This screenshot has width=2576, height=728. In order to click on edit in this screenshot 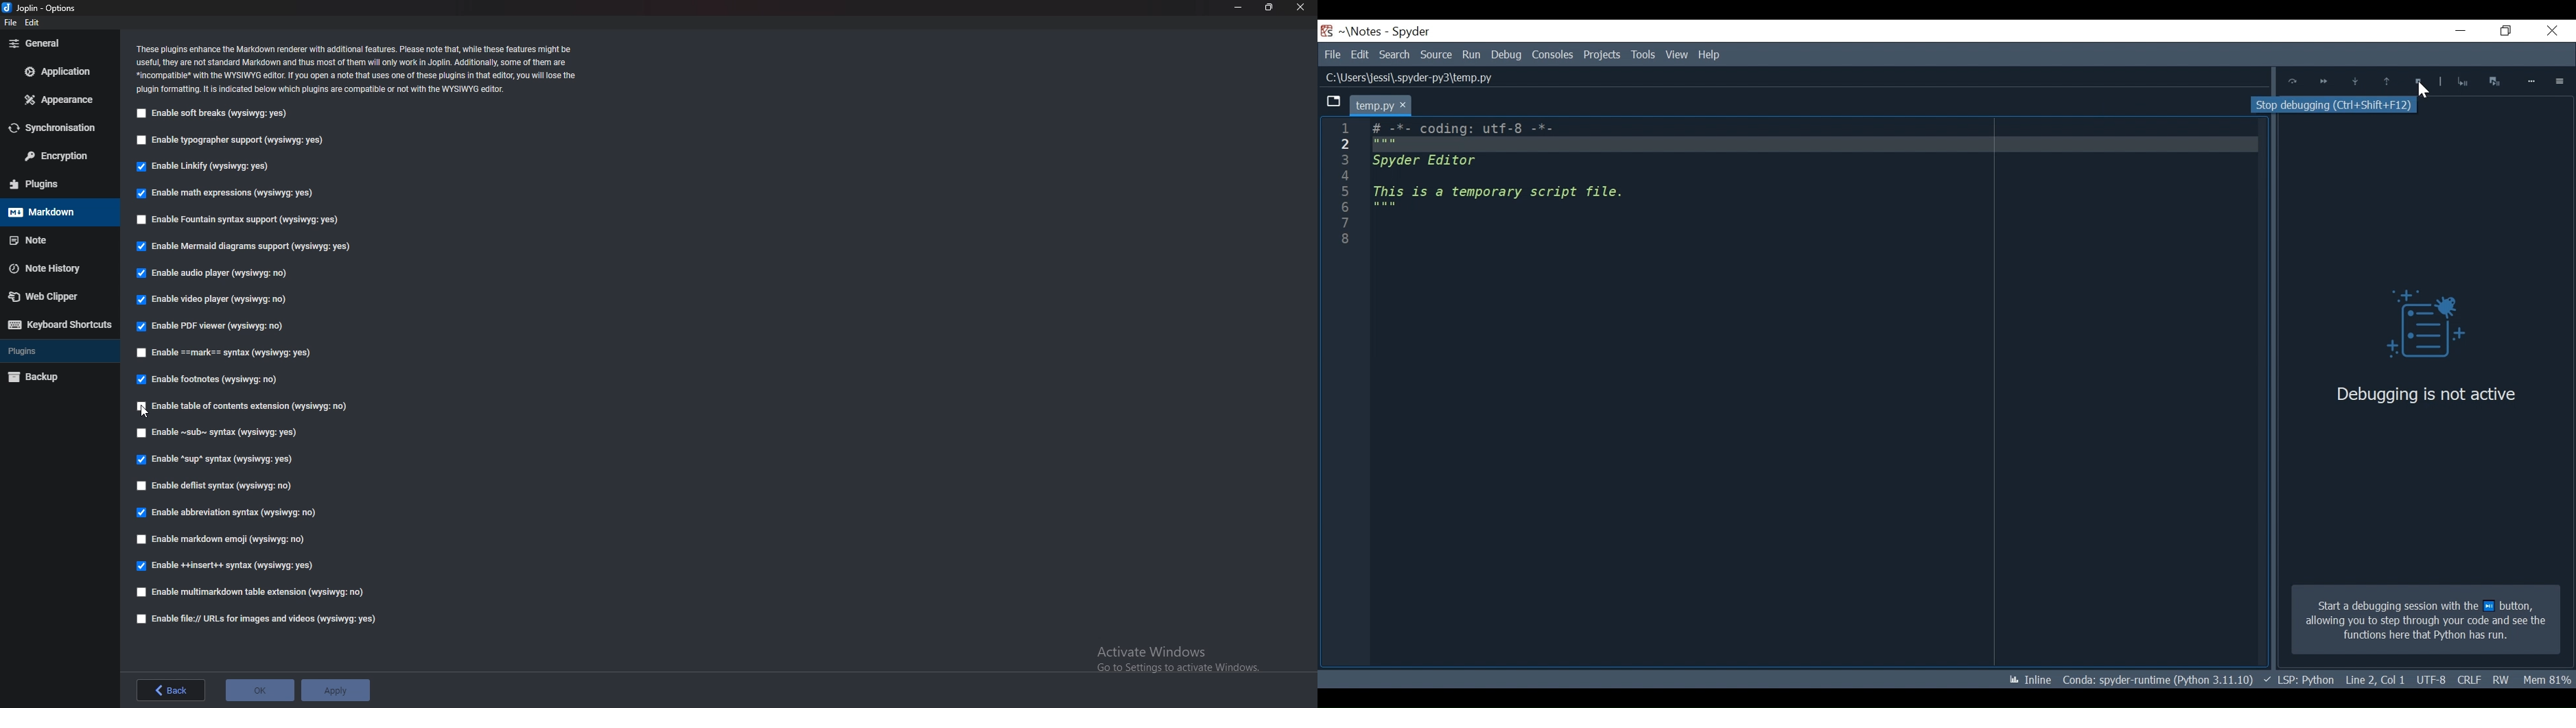, I will do `click(32, 23)`.